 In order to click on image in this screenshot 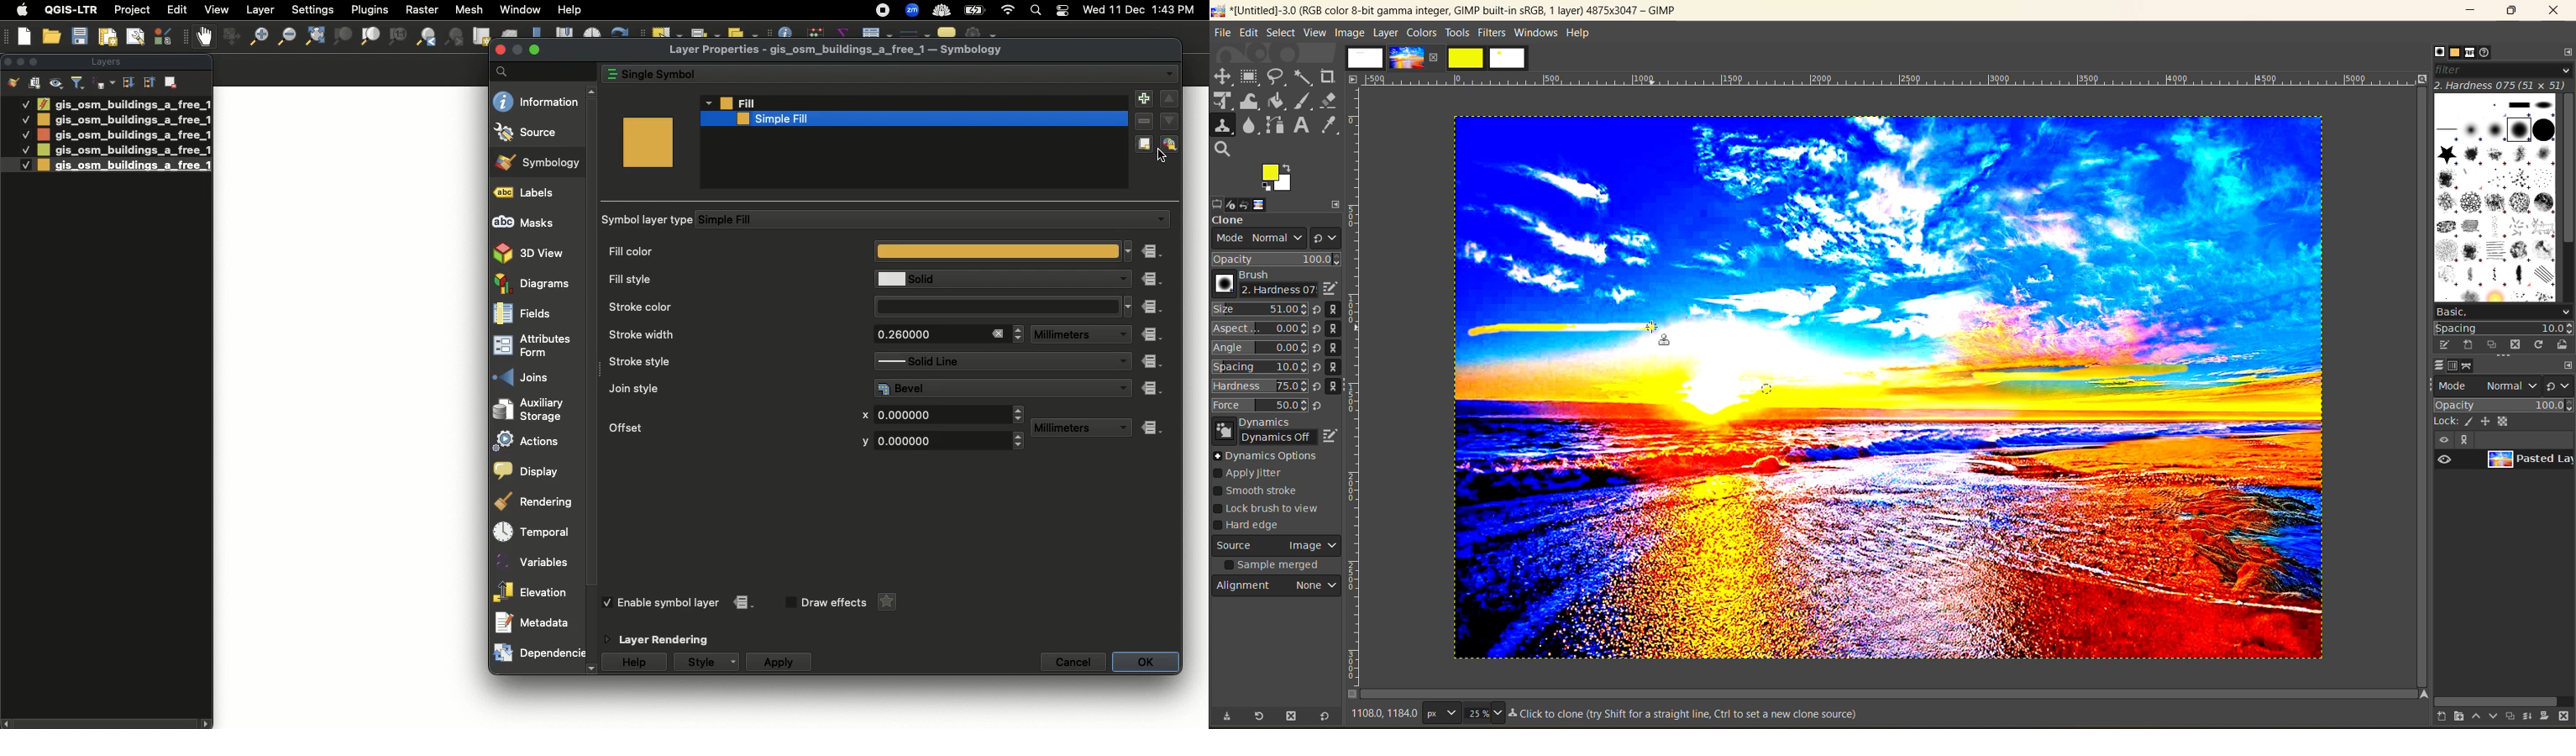, I will do `click(1348, 32)`.